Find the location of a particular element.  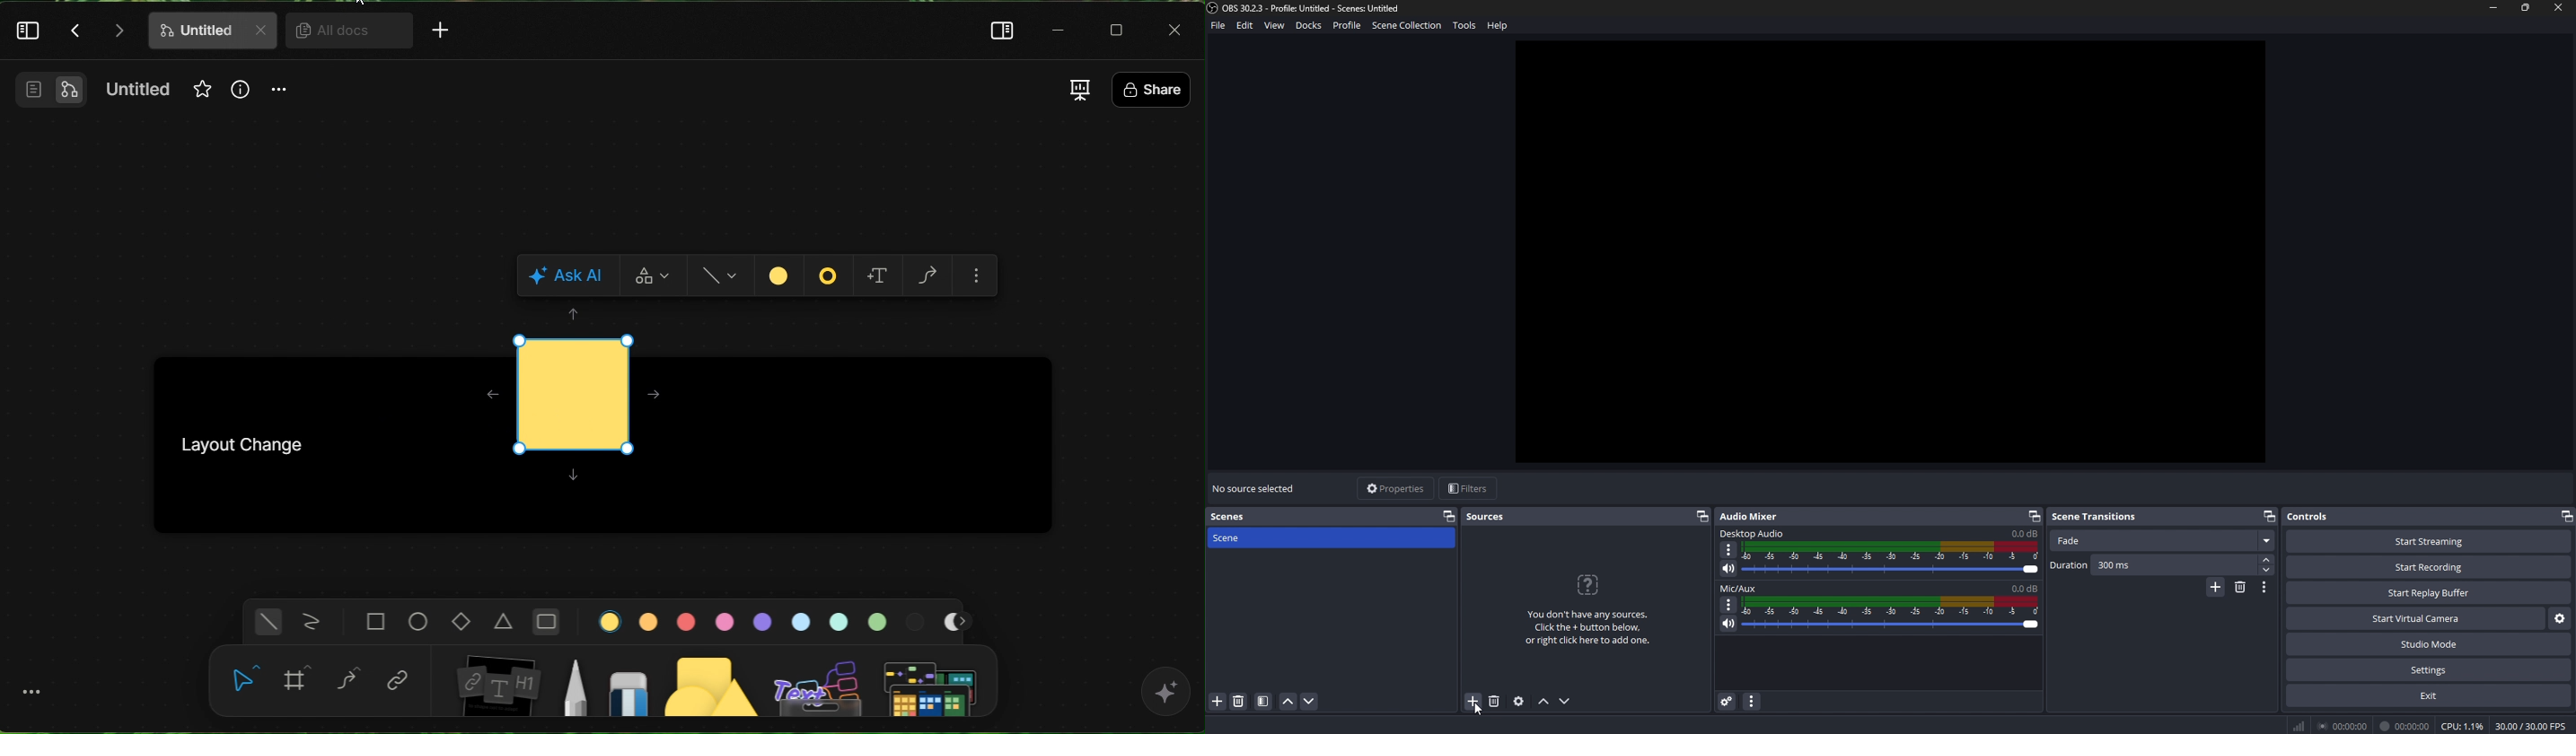

Left panel is located at coordinates (30, 35).